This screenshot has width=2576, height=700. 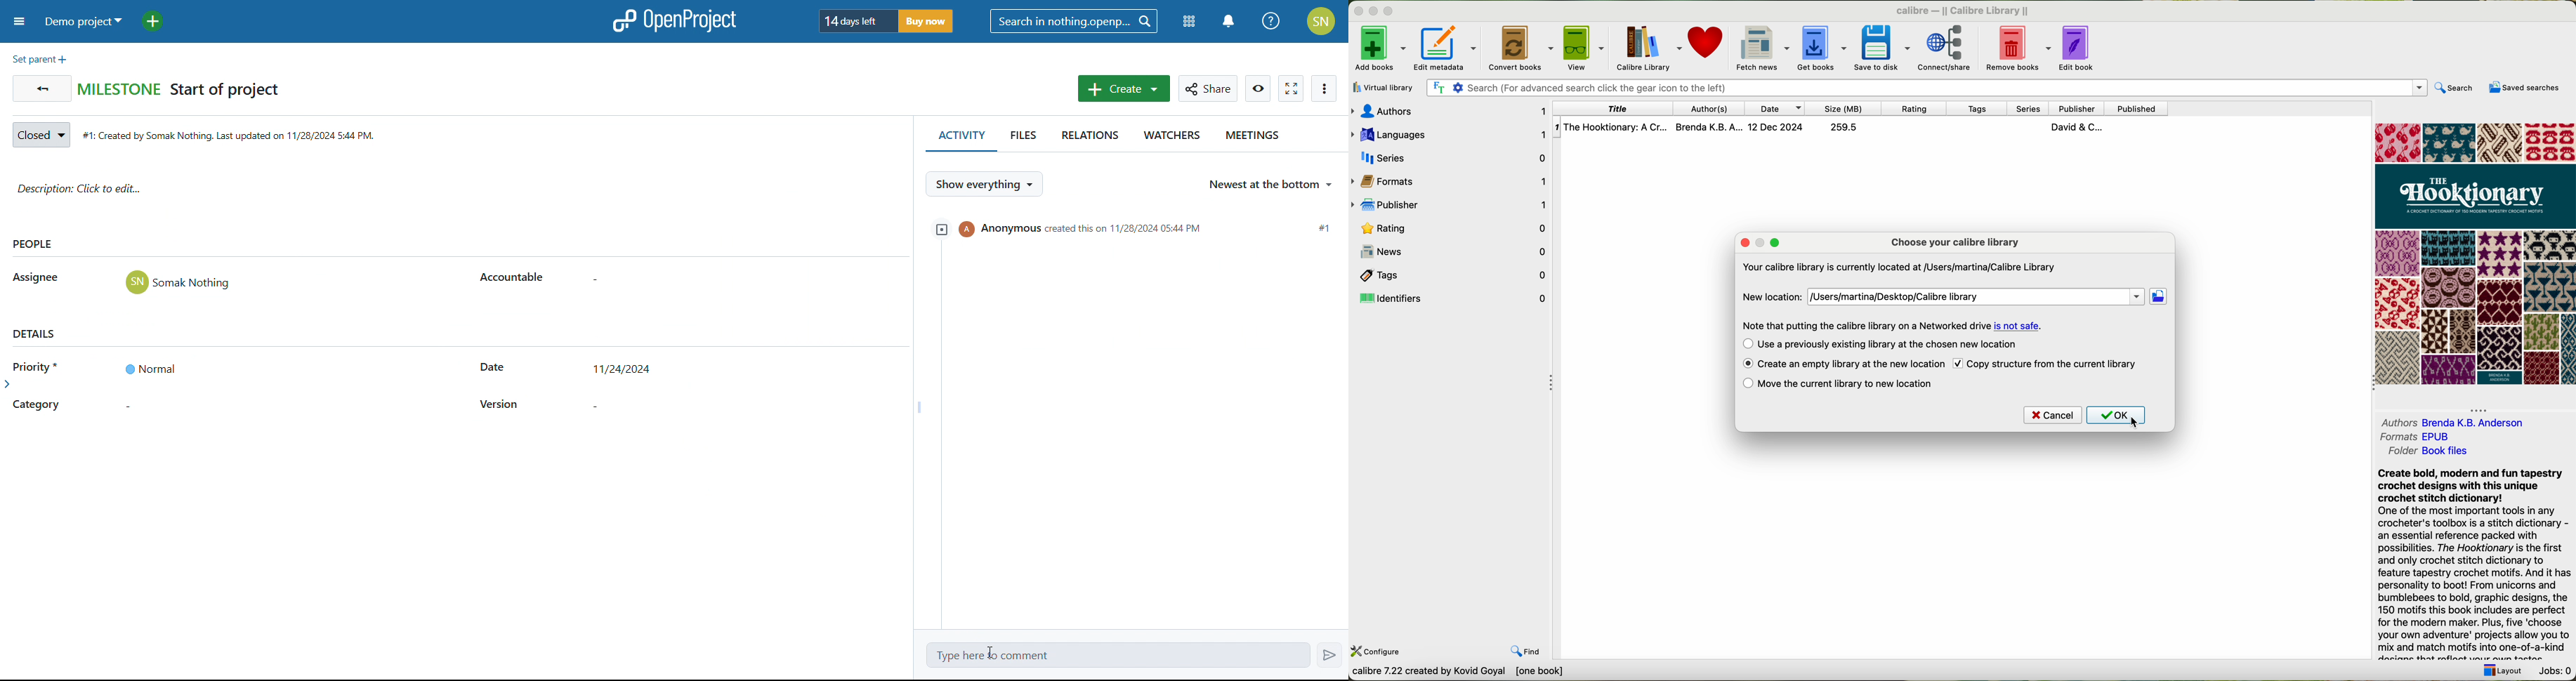 I want to click on folder Book files, so click(x=2431, y=453).